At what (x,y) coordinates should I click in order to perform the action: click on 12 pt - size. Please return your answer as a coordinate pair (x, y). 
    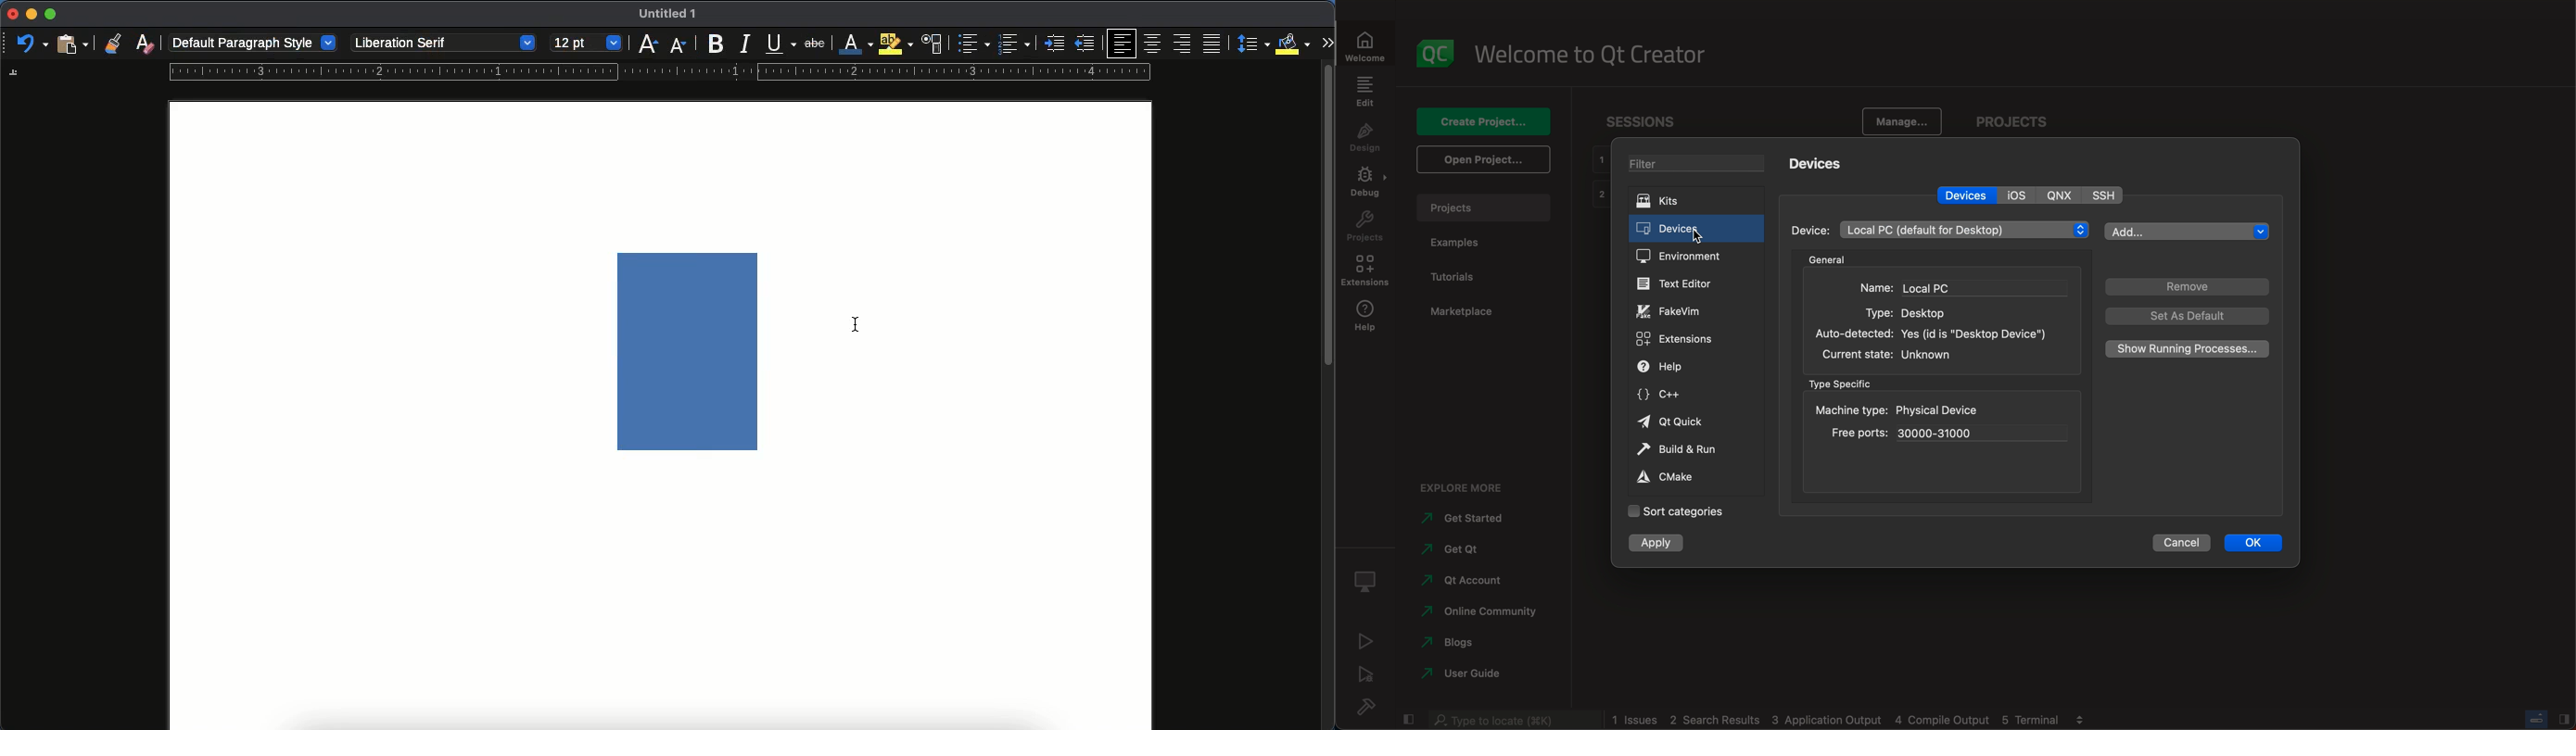
    Looking at the image, I should click on (585, 44).